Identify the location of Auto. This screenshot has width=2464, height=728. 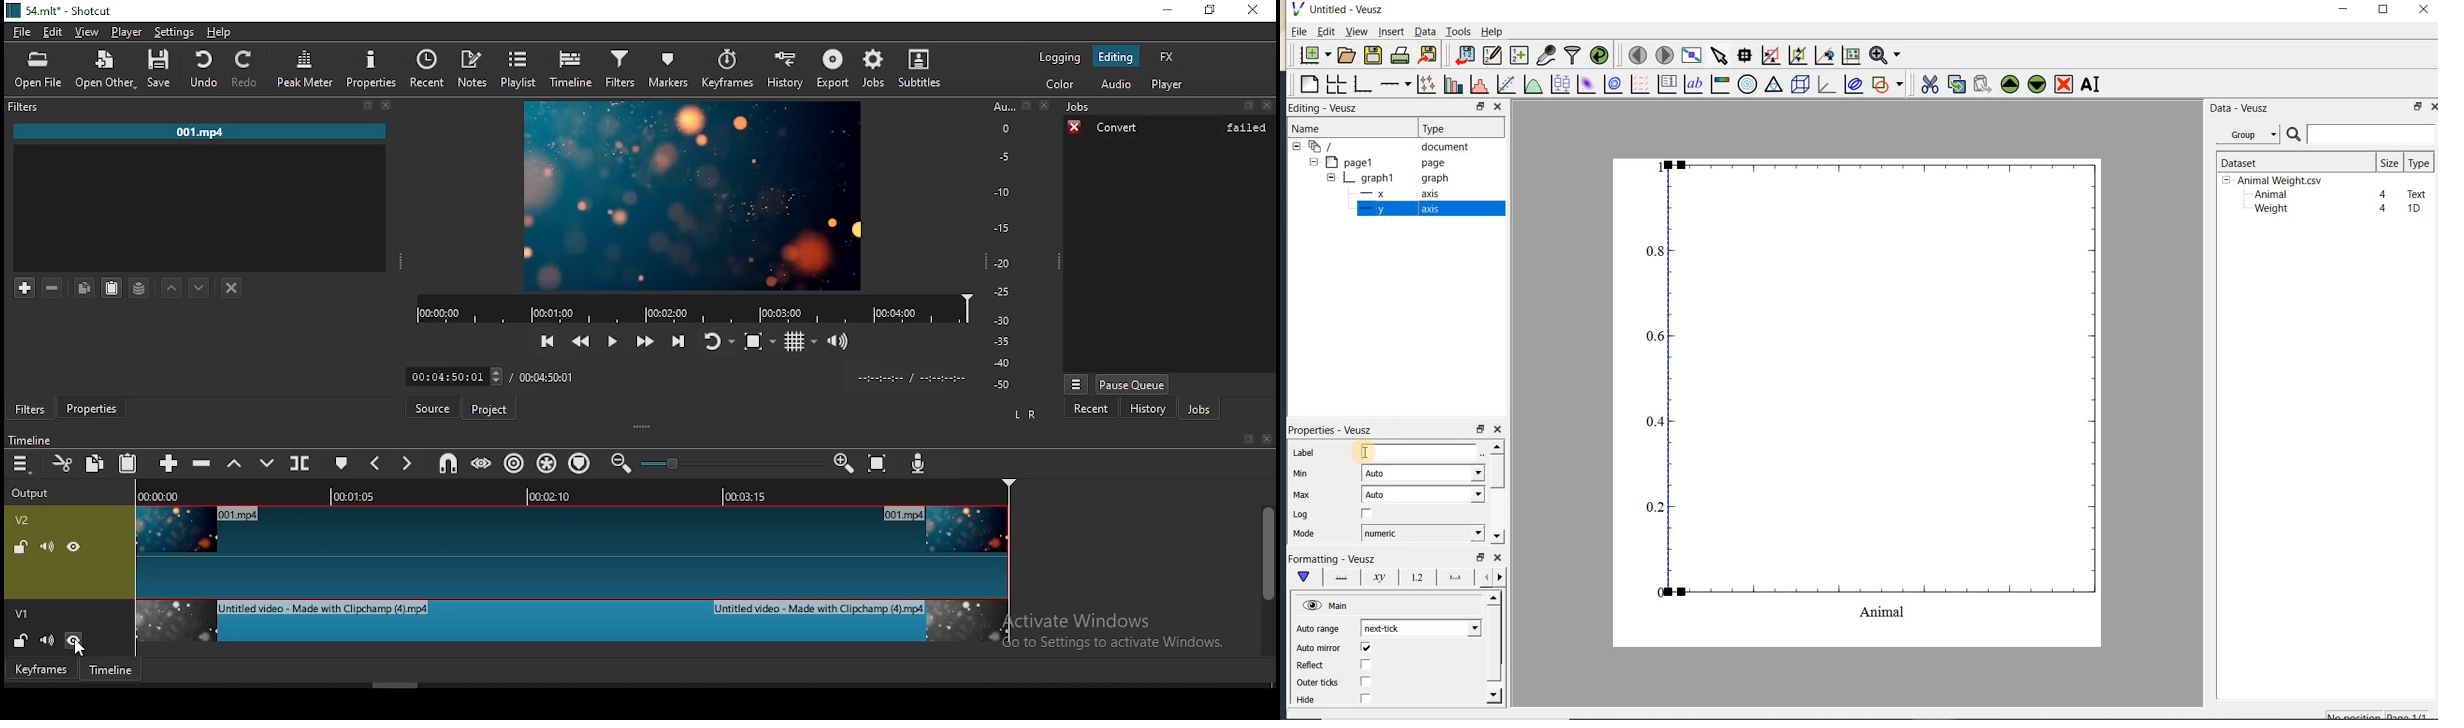
(1423, 494).